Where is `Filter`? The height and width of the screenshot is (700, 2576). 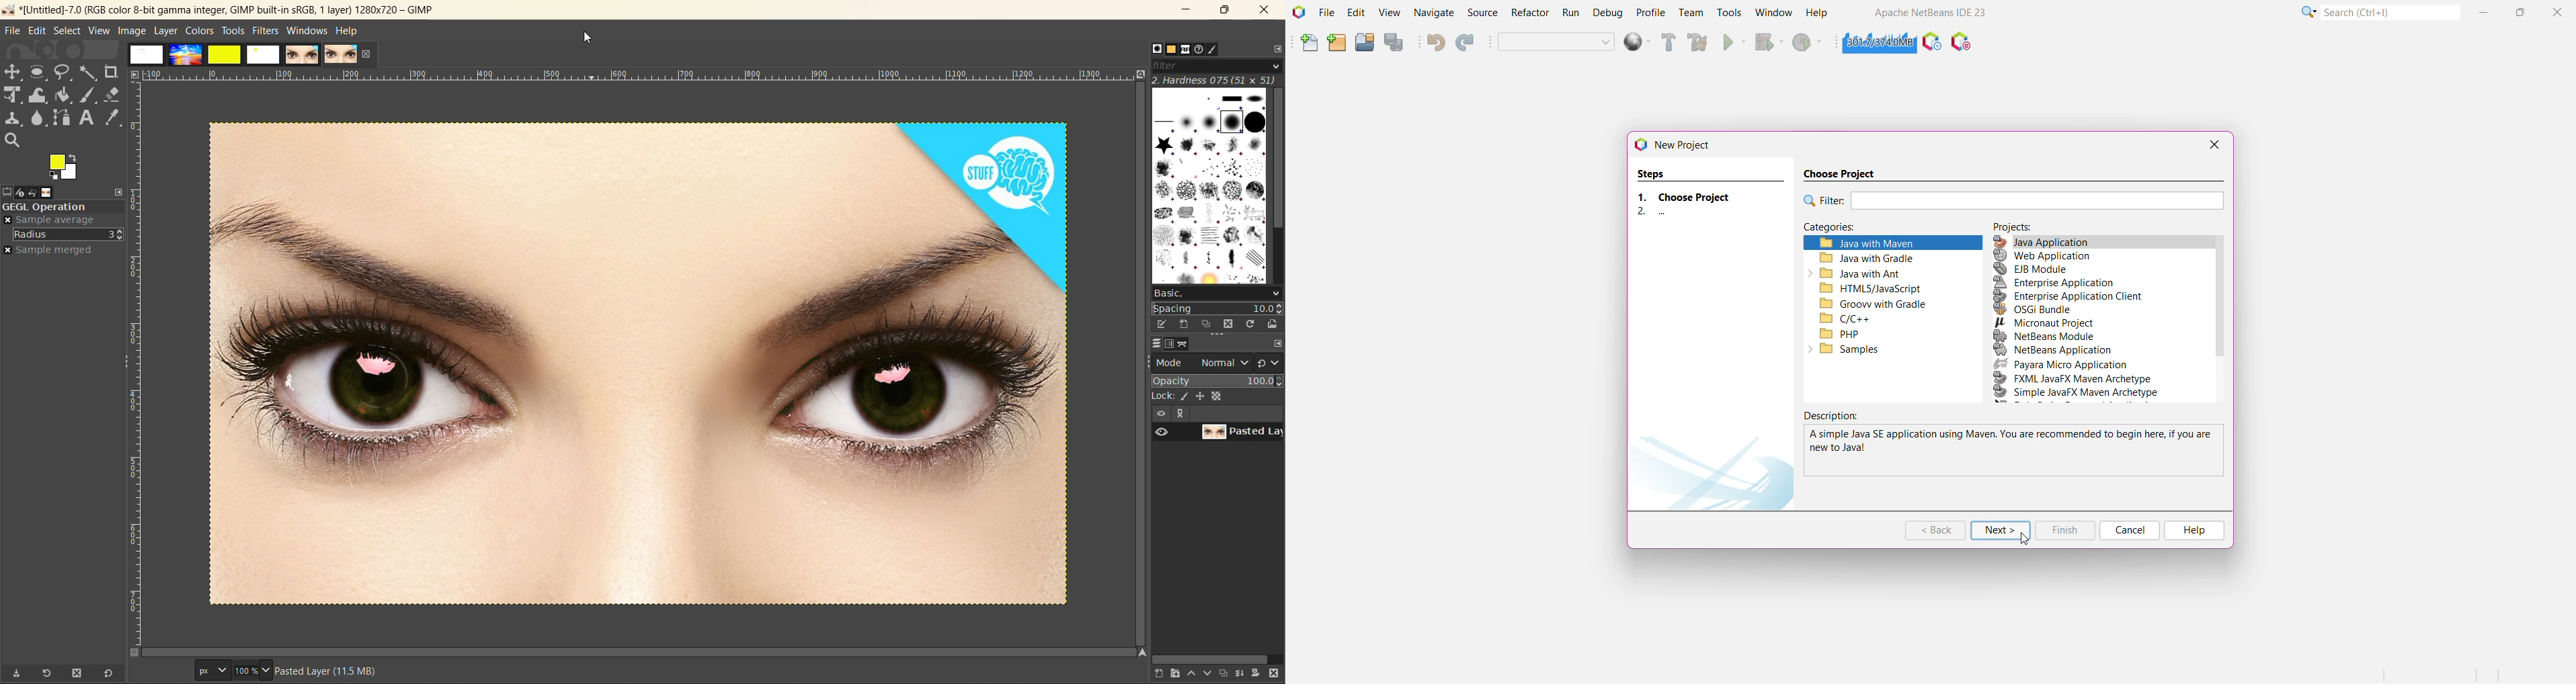
Filter is located at coordinates (2011, 201).